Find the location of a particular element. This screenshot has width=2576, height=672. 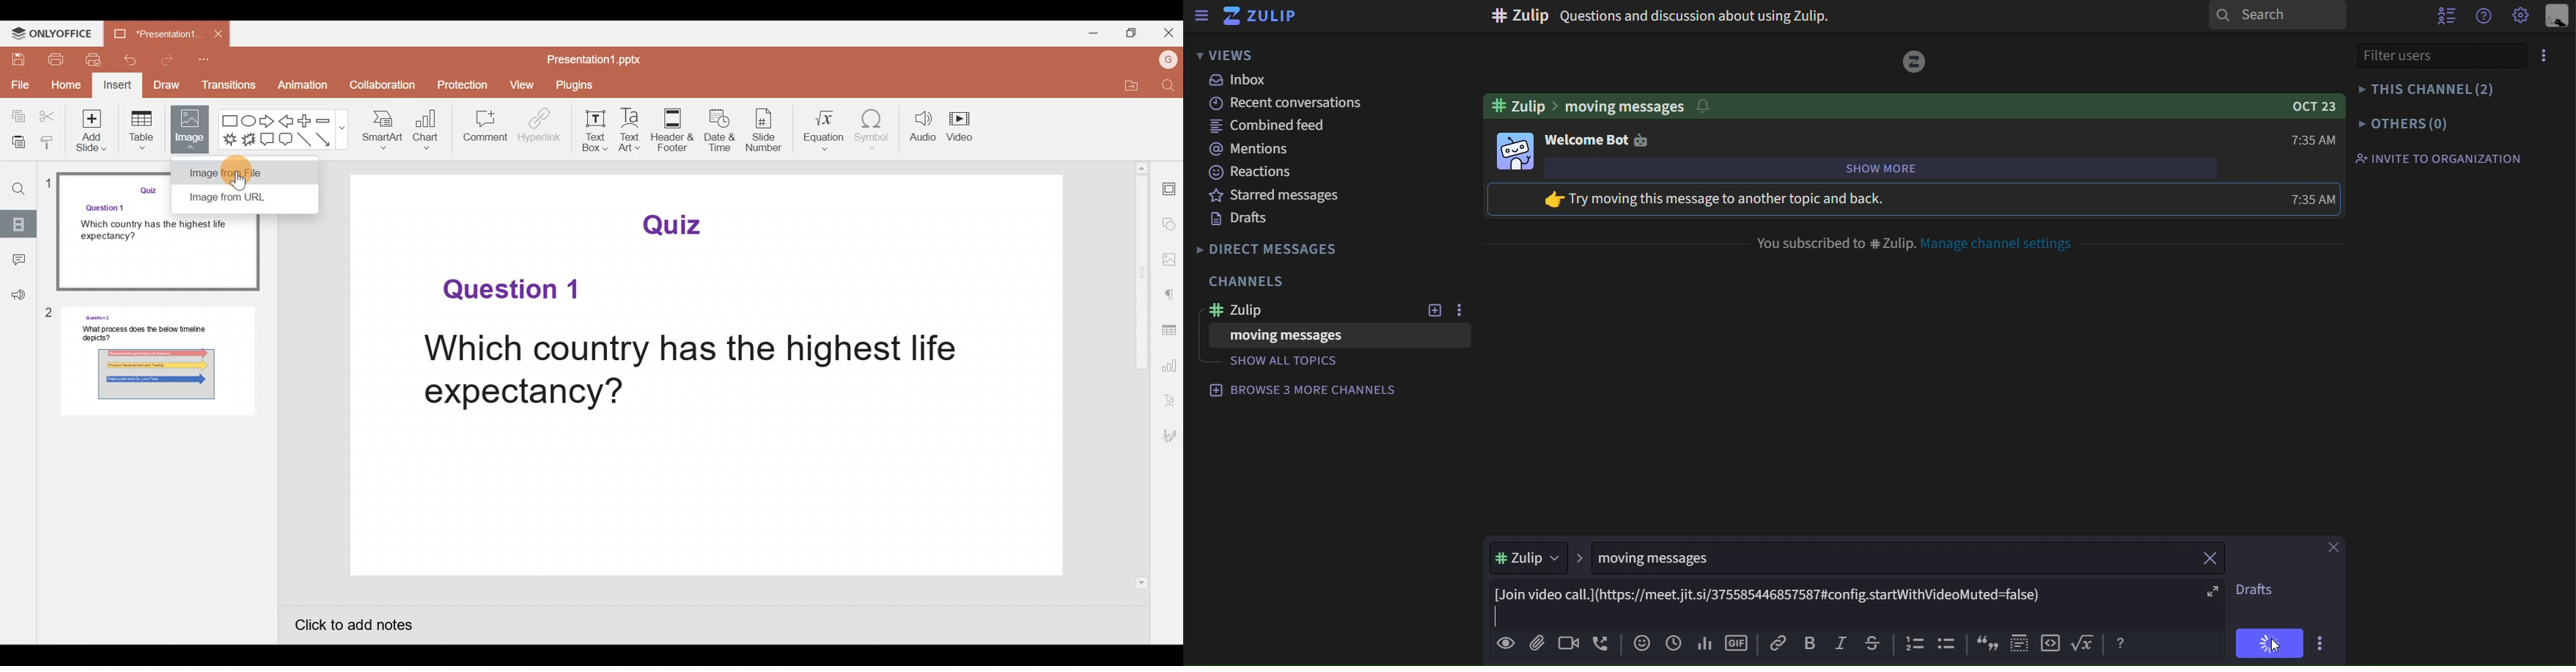

bot image is located at coordinates (1515, 150).